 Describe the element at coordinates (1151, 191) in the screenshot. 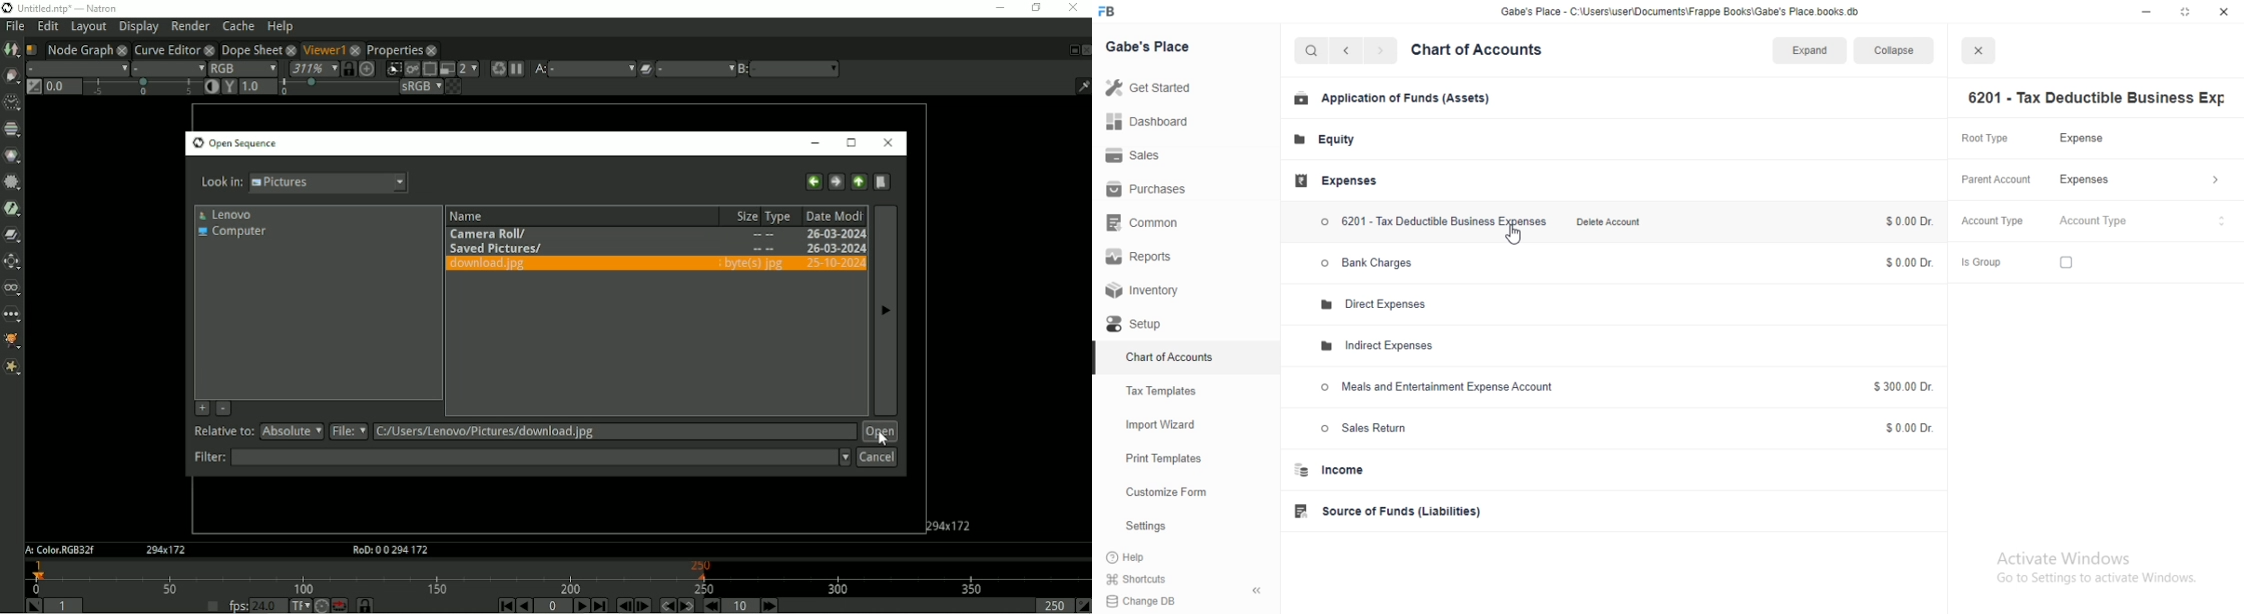

I see `Purchases` at that location.